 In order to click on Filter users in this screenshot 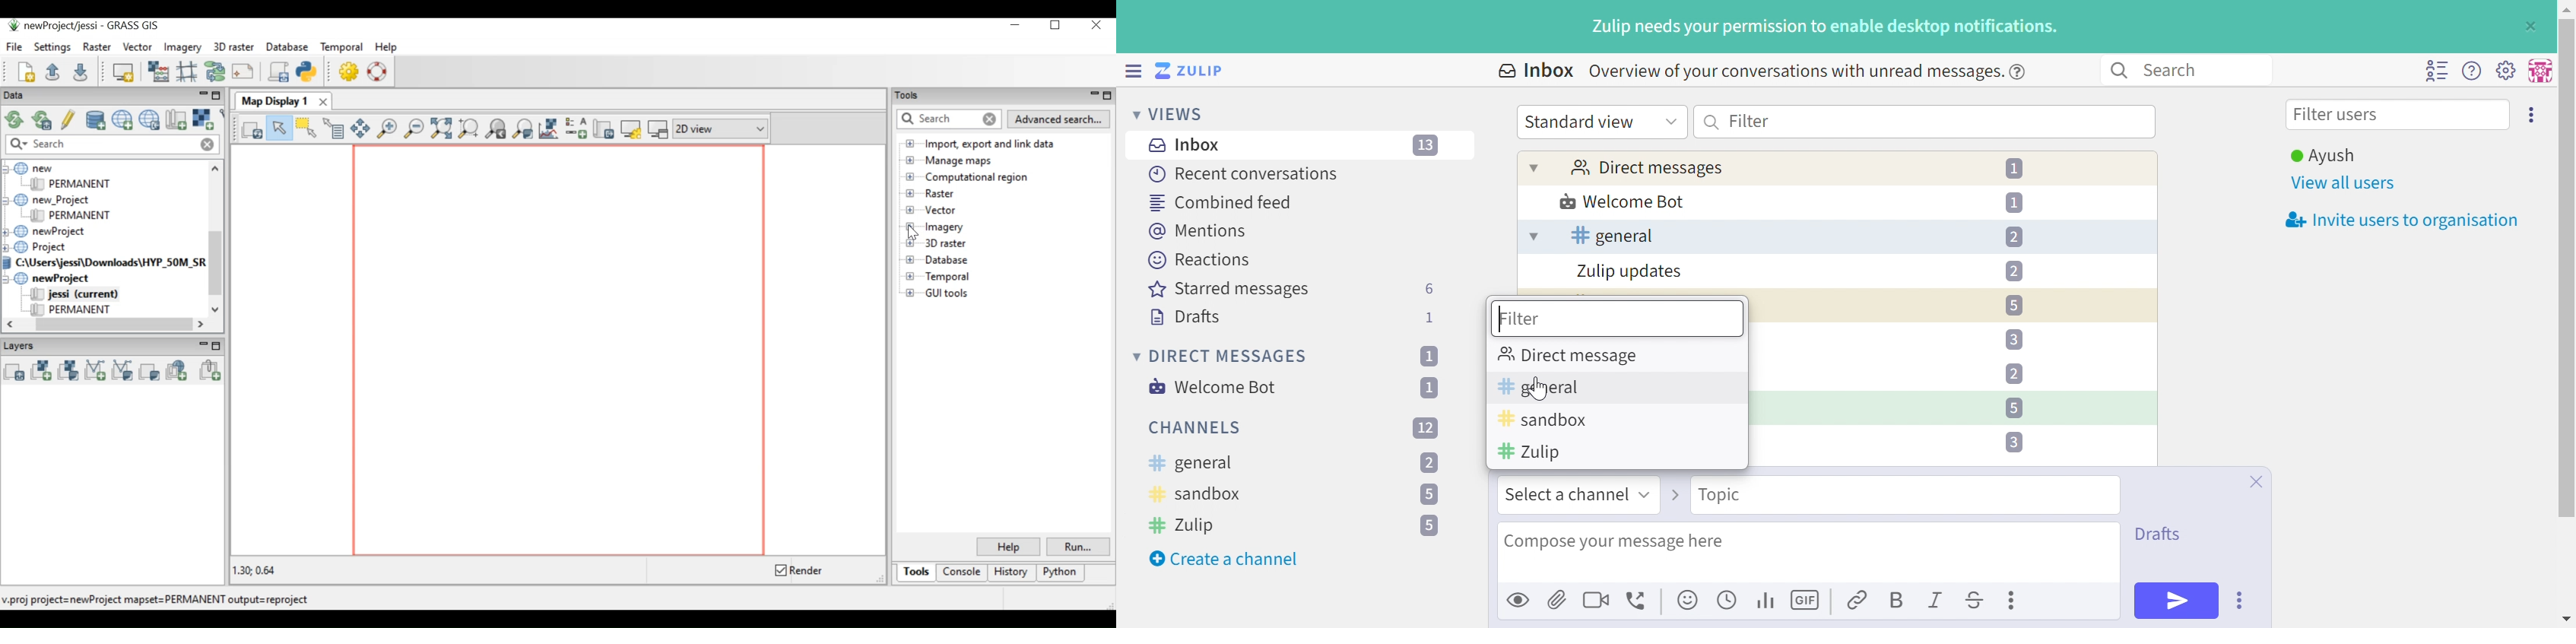, I will do `click(2340, 116)`.